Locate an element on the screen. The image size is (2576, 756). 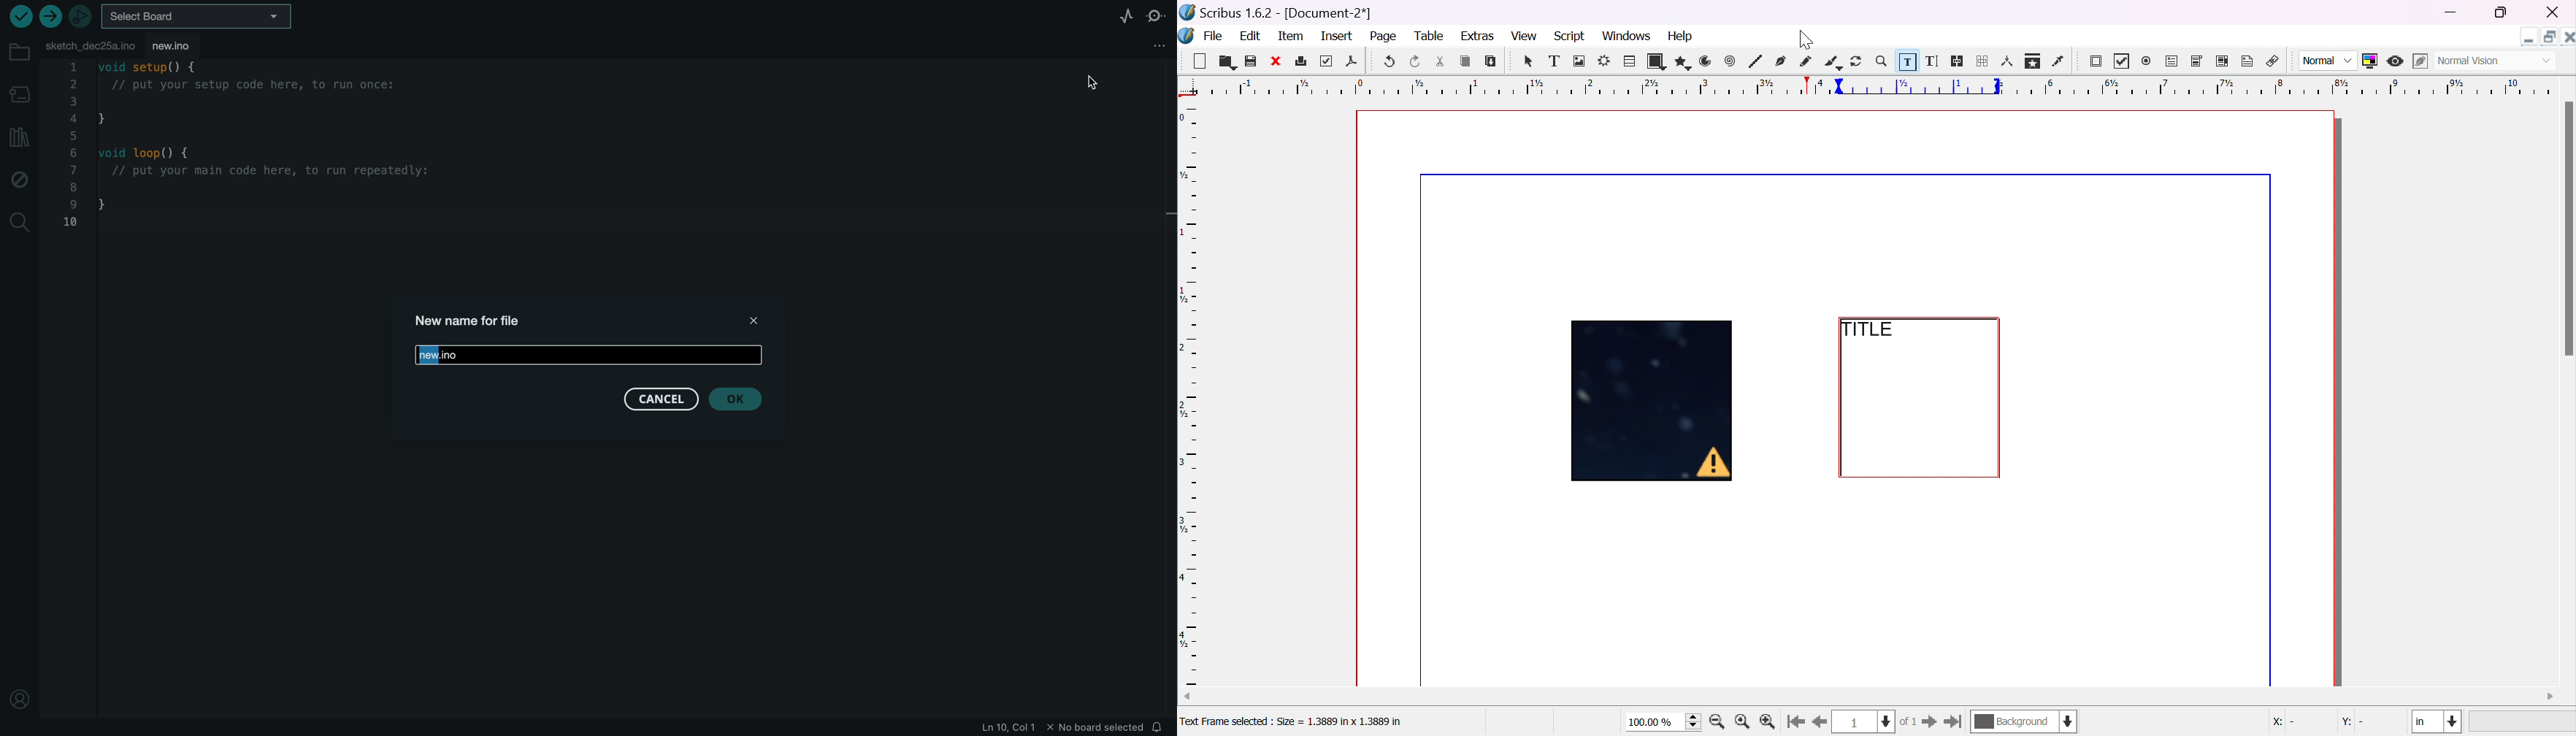
scroll right is located at coordinates (2551, 697).